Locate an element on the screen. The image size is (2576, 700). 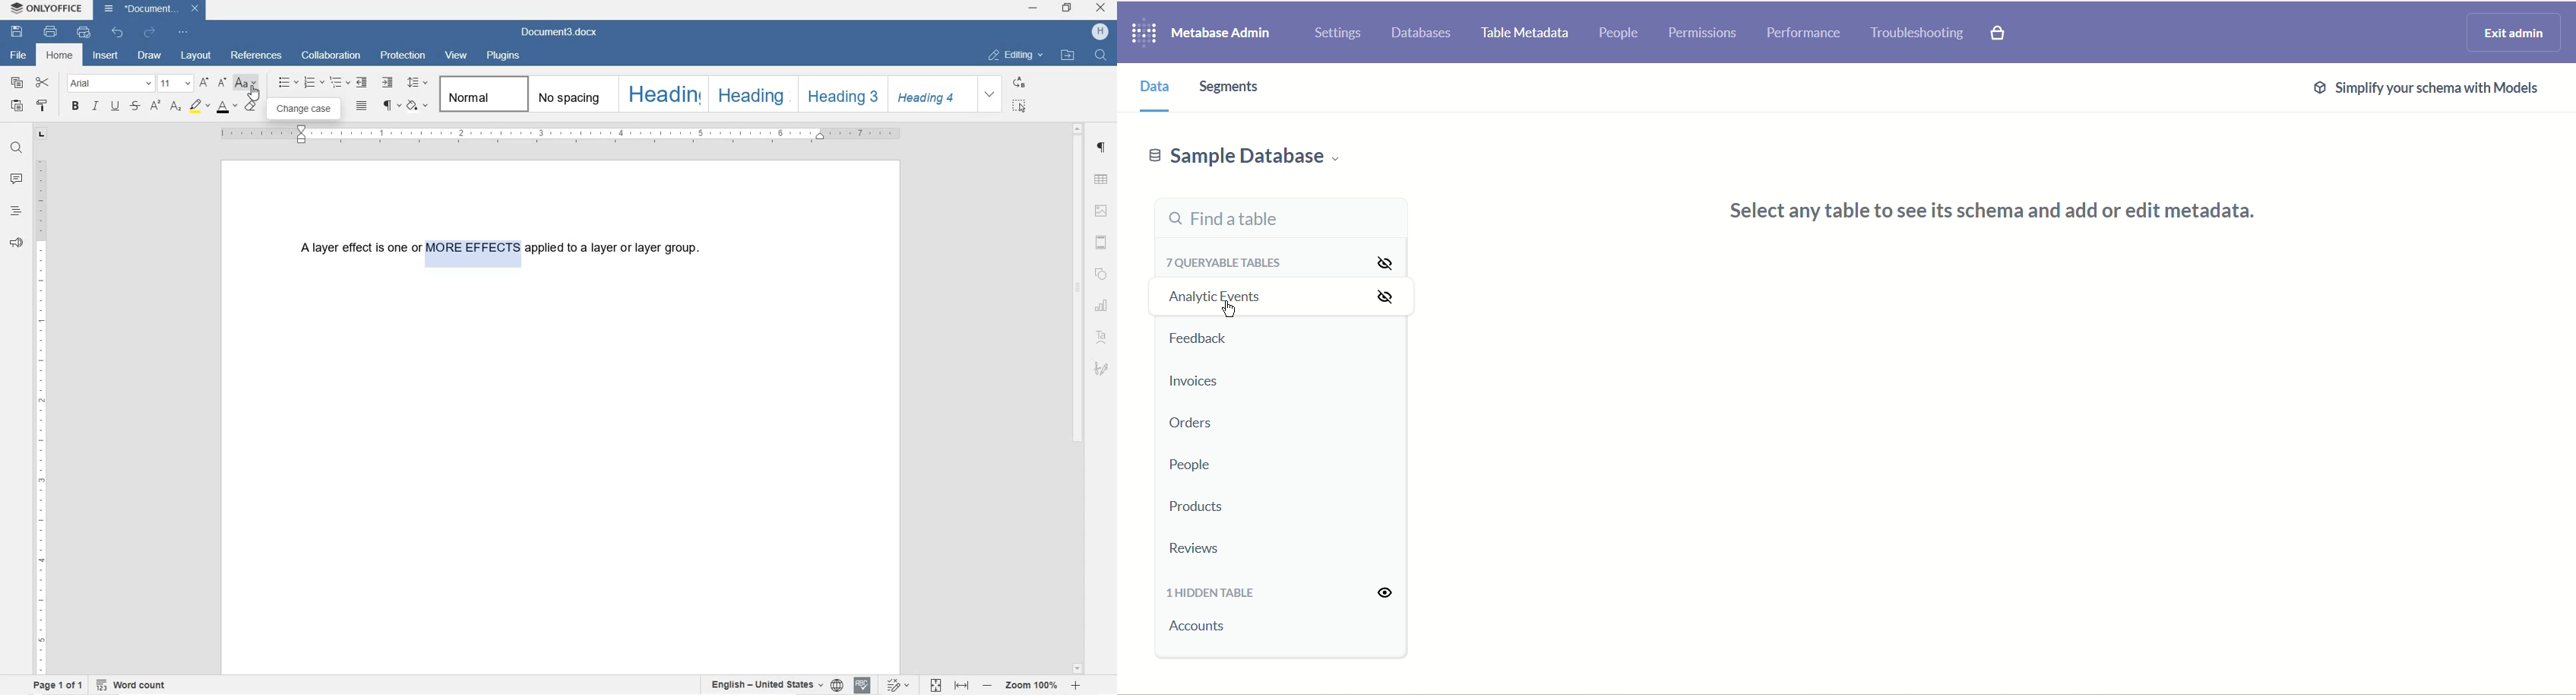
document3.docx is located at coordinates (562, 33).